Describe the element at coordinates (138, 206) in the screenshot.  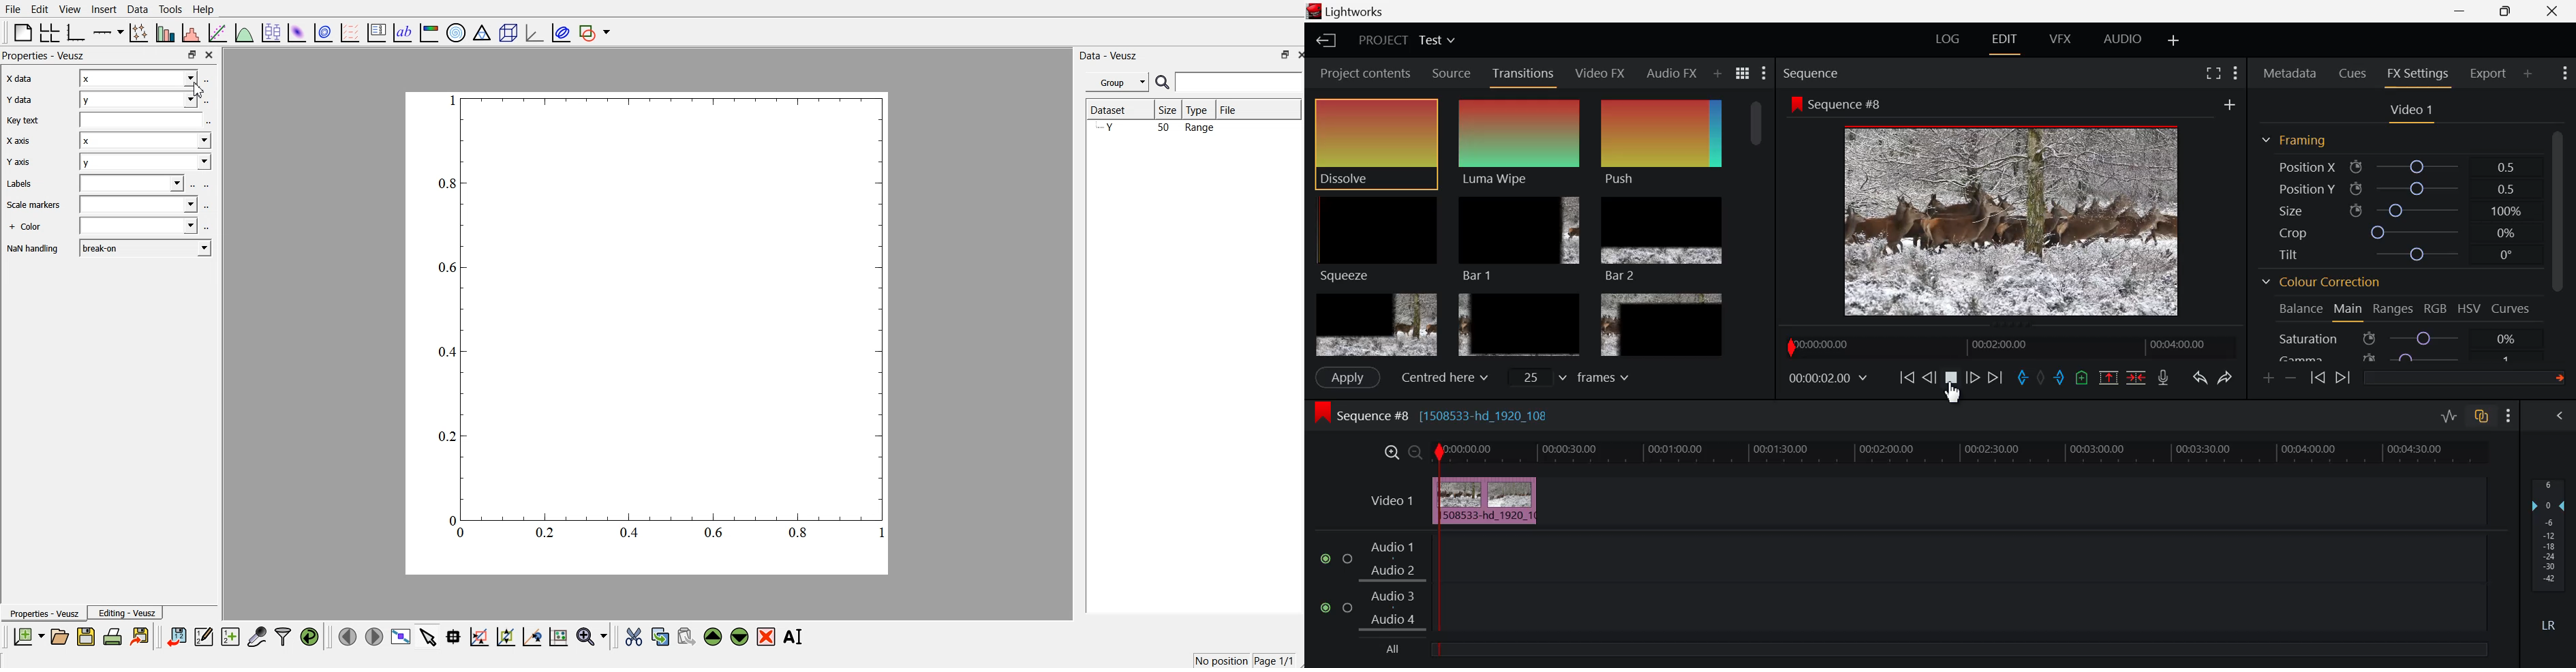
I see `‘Scale markers field` at that location.